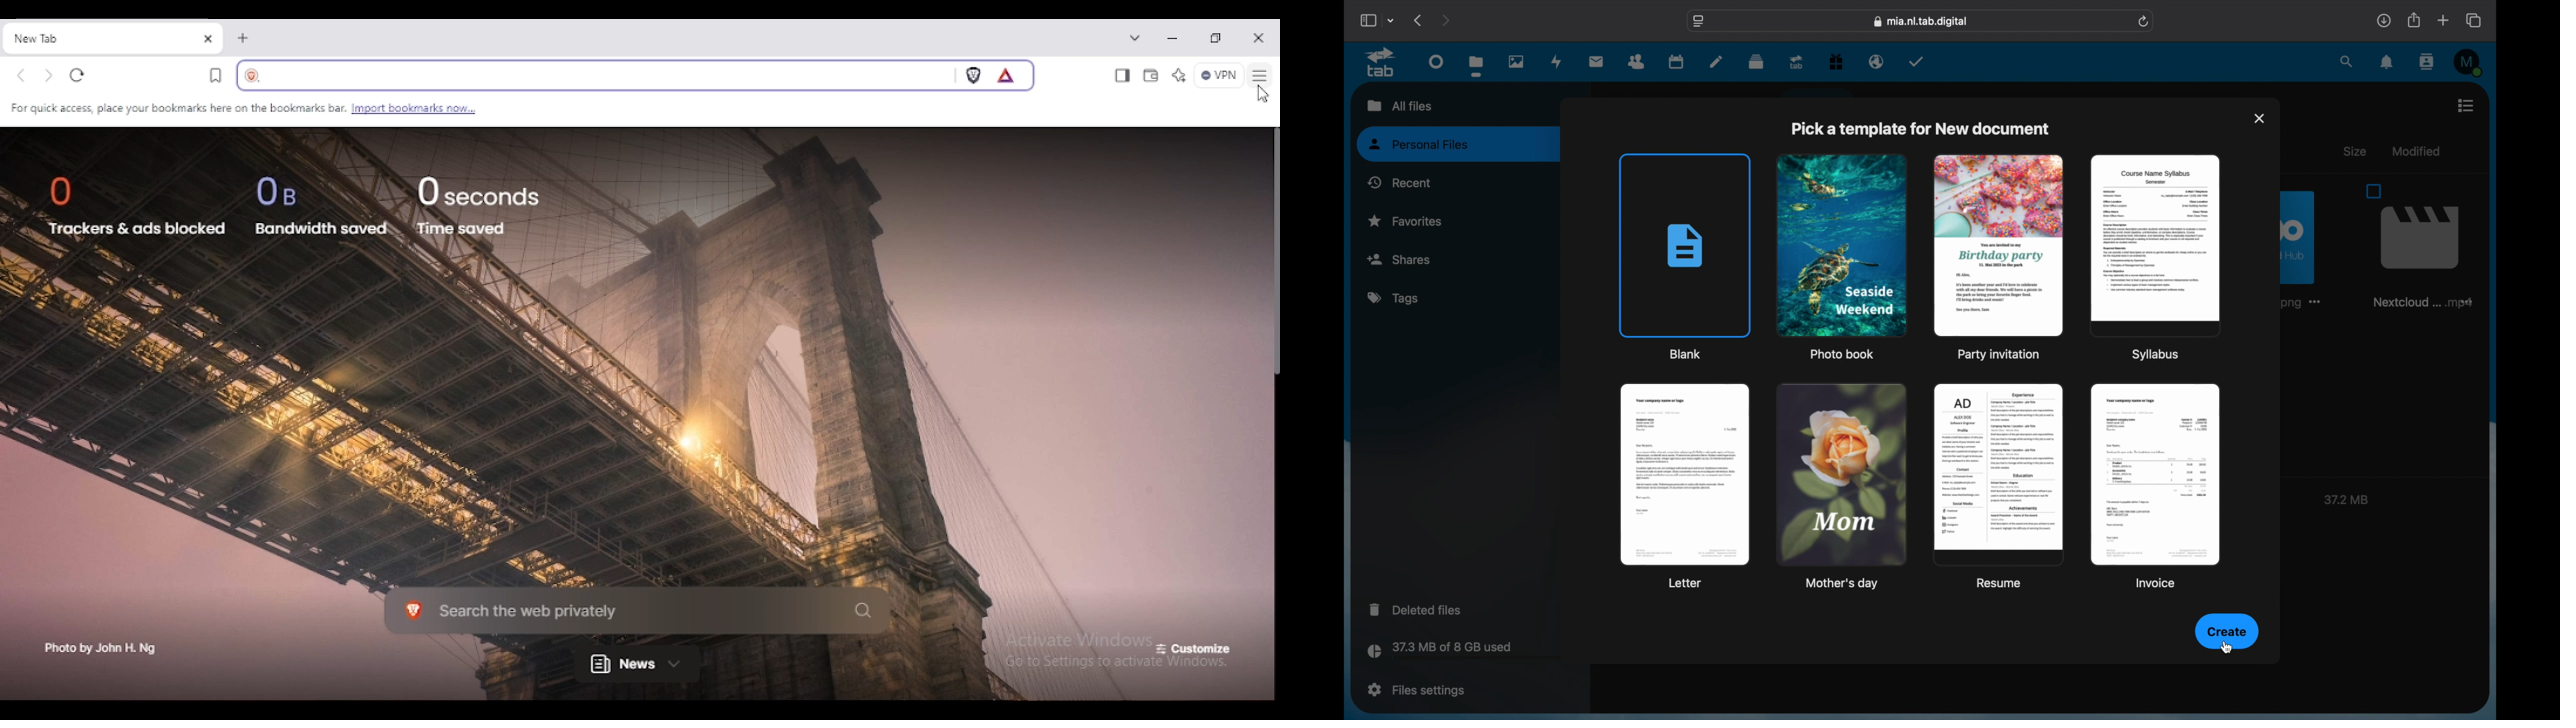 The image size is (2576, 728). I want to click on shares, so click(1407, 259).